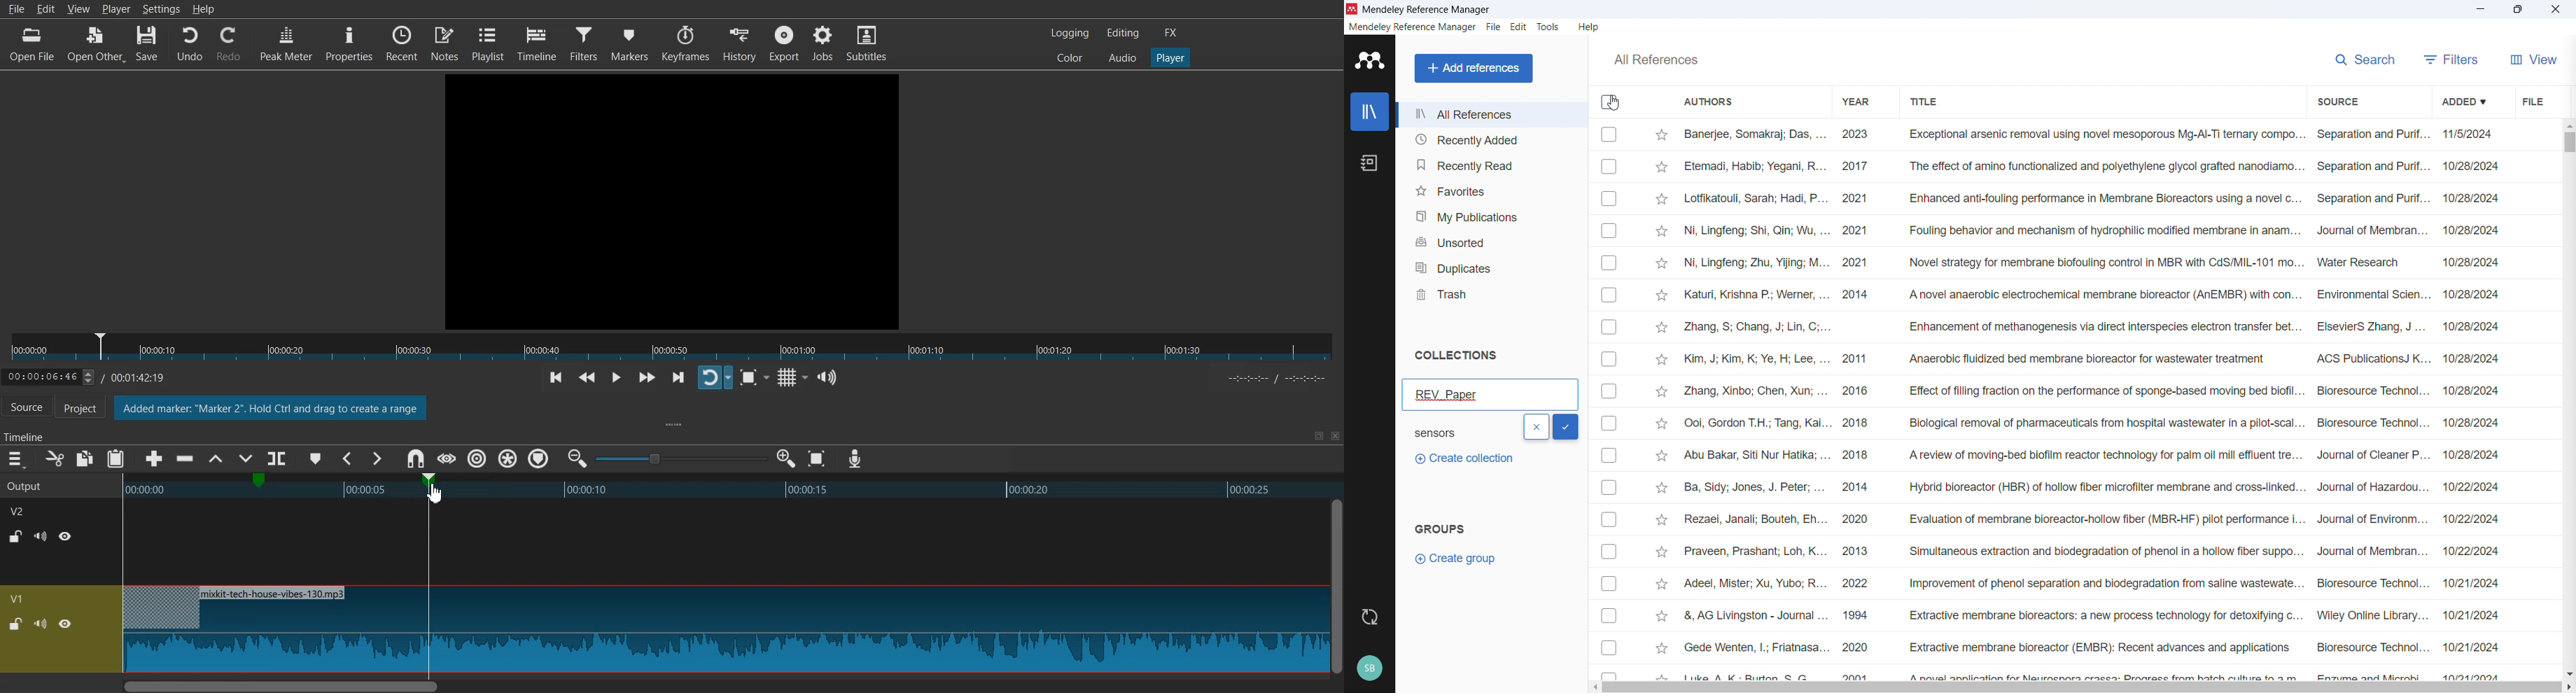 The image size is (2576, 700). What do you see at coordinates (415, 459) in the screenshot?
I see `Snap` at bounding box center [415, 459].